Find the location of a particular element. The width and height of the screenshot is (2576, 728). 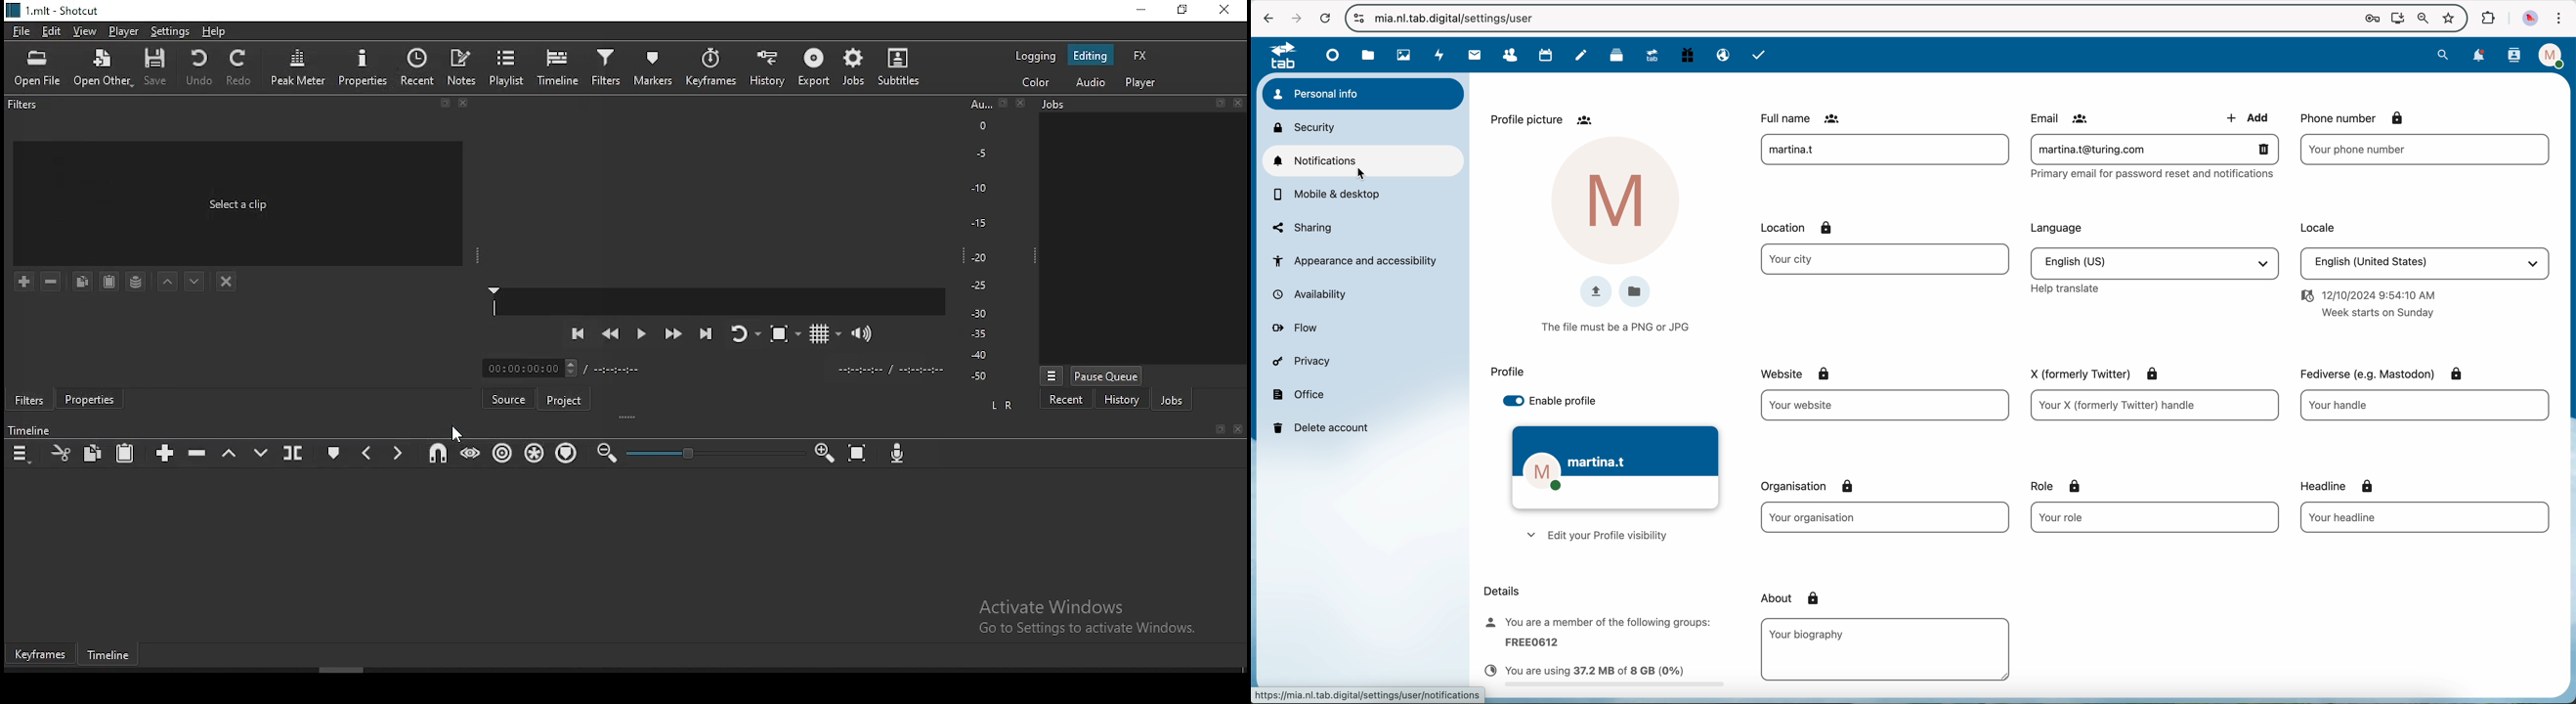

personal info is located at coordinates (1363, 93).